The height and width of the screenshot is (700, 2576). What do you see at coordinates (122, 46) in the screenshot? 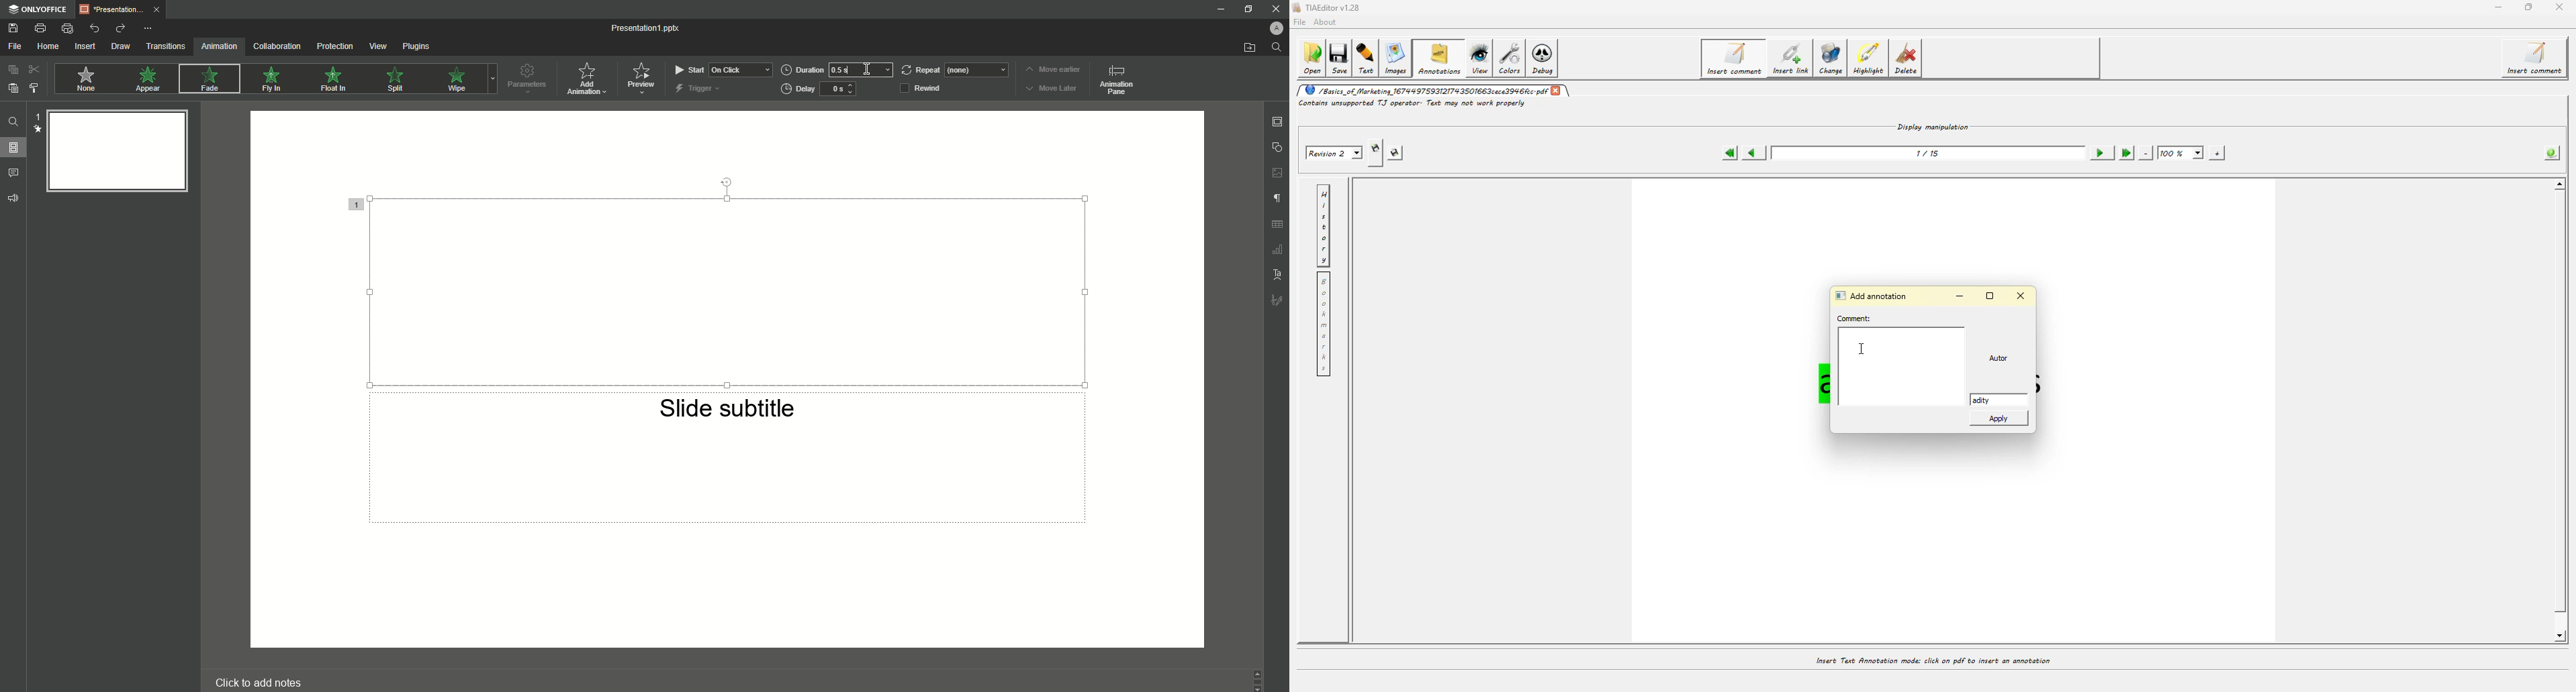
I see `Draw` at bounding box center [122, 46].